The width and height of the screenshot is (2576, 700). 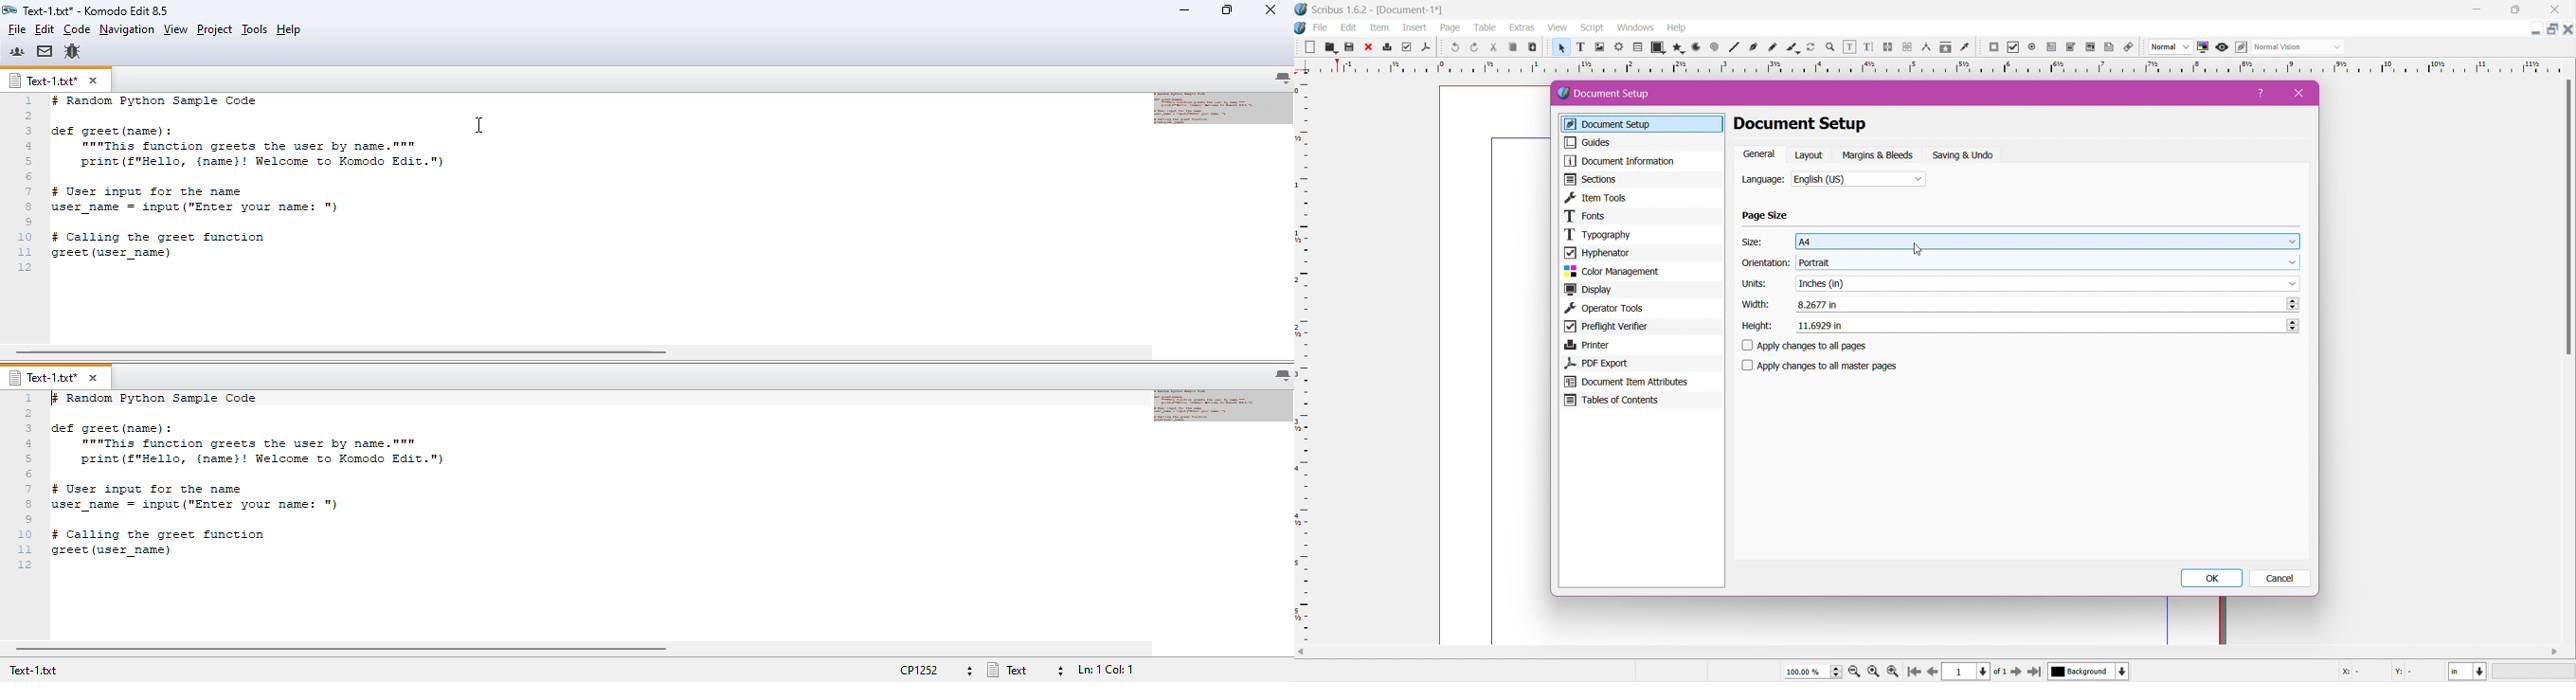 I want to click on print, so click(x=1388, y=47).